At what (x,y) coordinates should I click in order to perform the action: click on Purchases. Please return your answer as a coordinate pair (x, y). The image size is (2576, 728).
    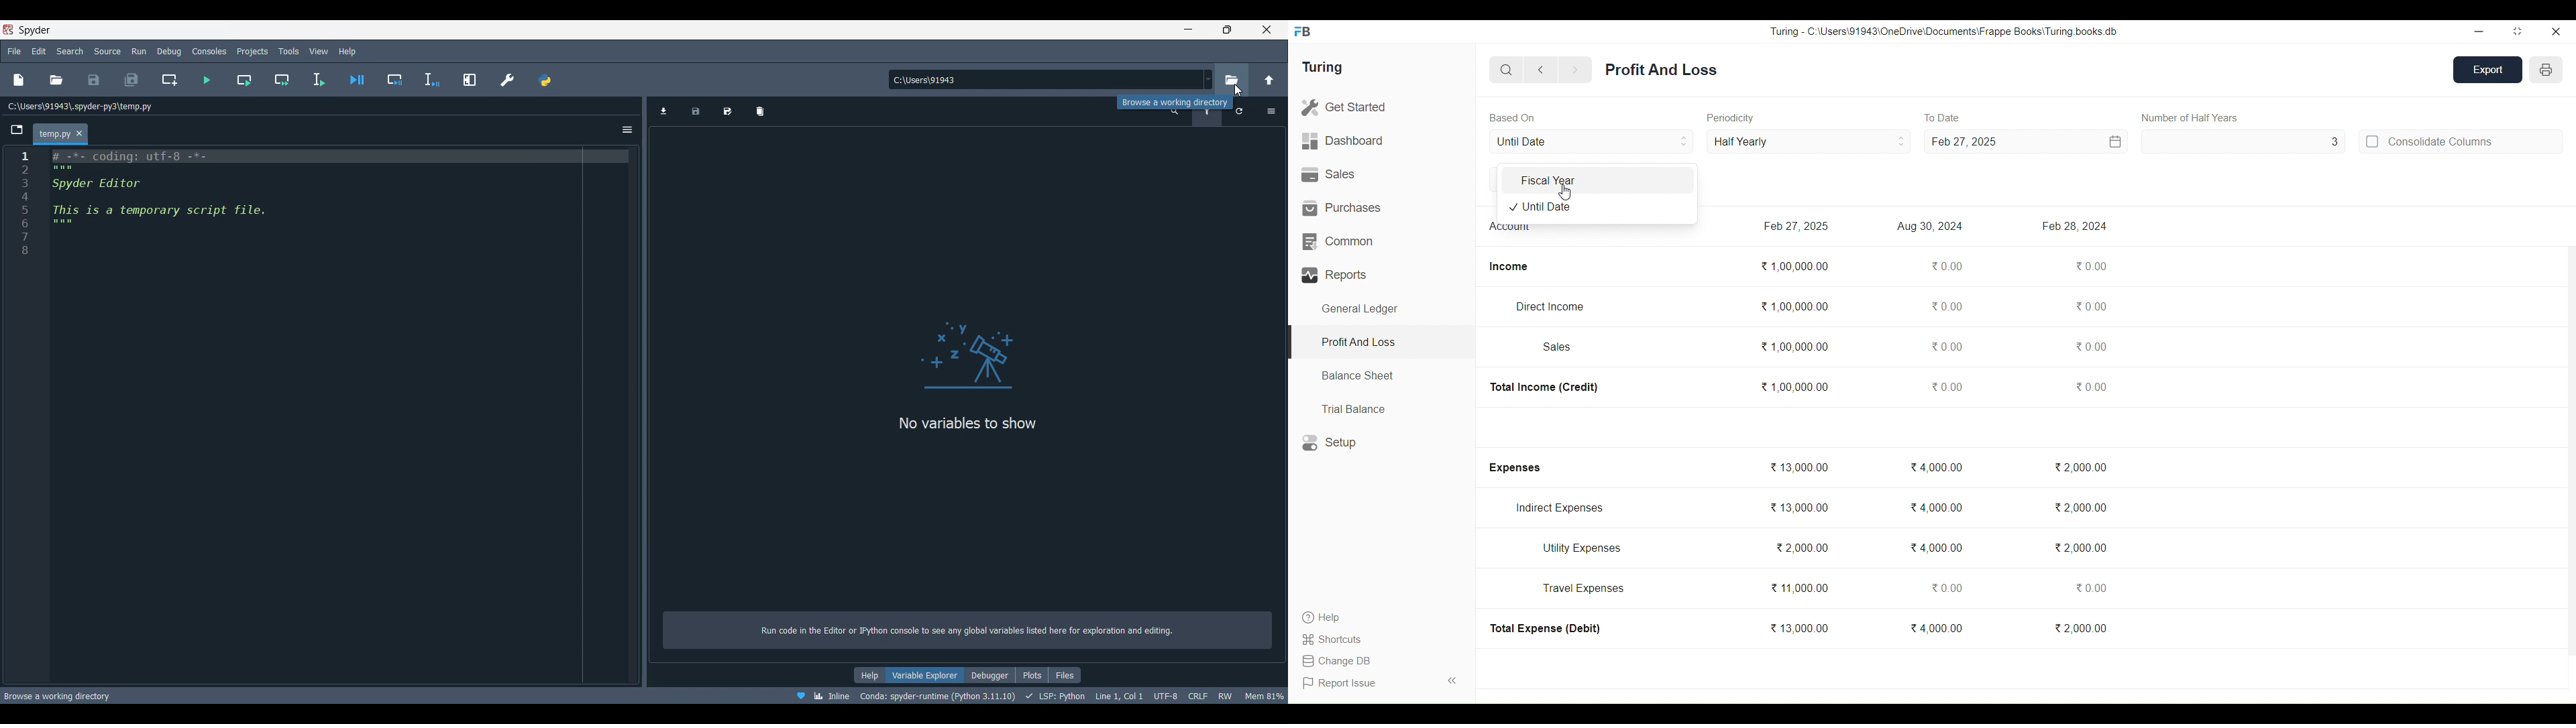
    Looking at the image, I should click on (1382, 208).